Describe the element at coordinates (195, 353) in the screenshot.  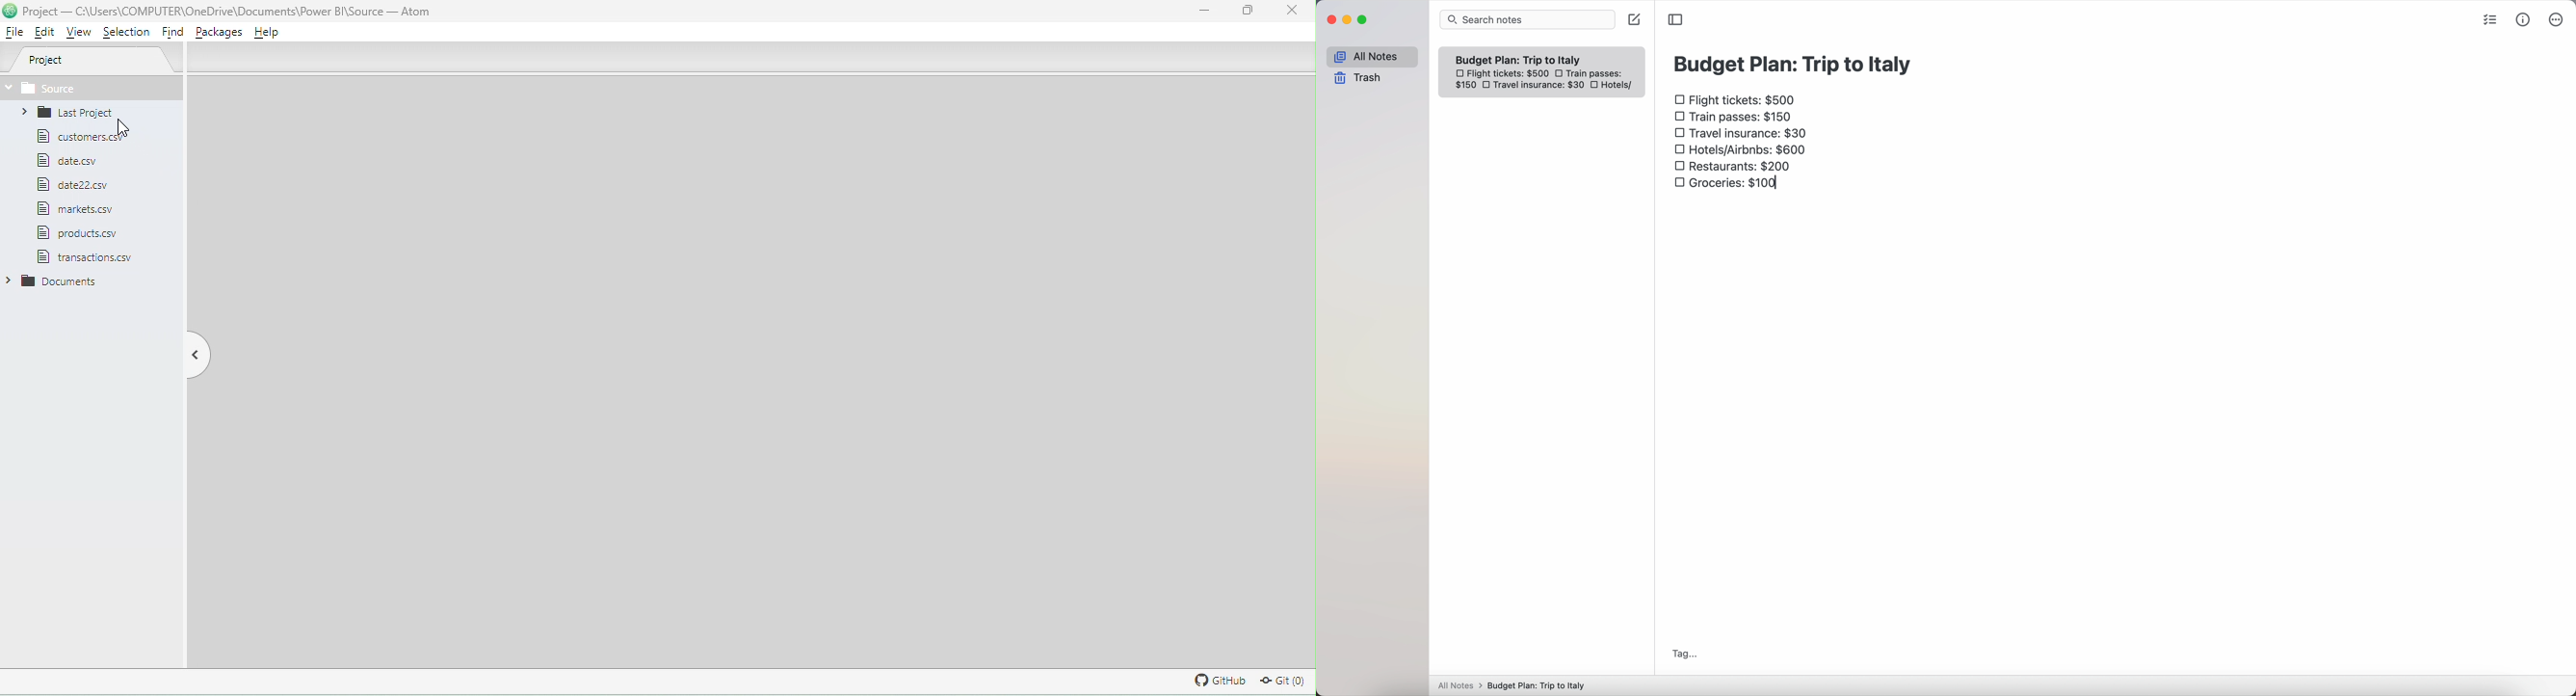
I see `Toggle tree view` at that location.